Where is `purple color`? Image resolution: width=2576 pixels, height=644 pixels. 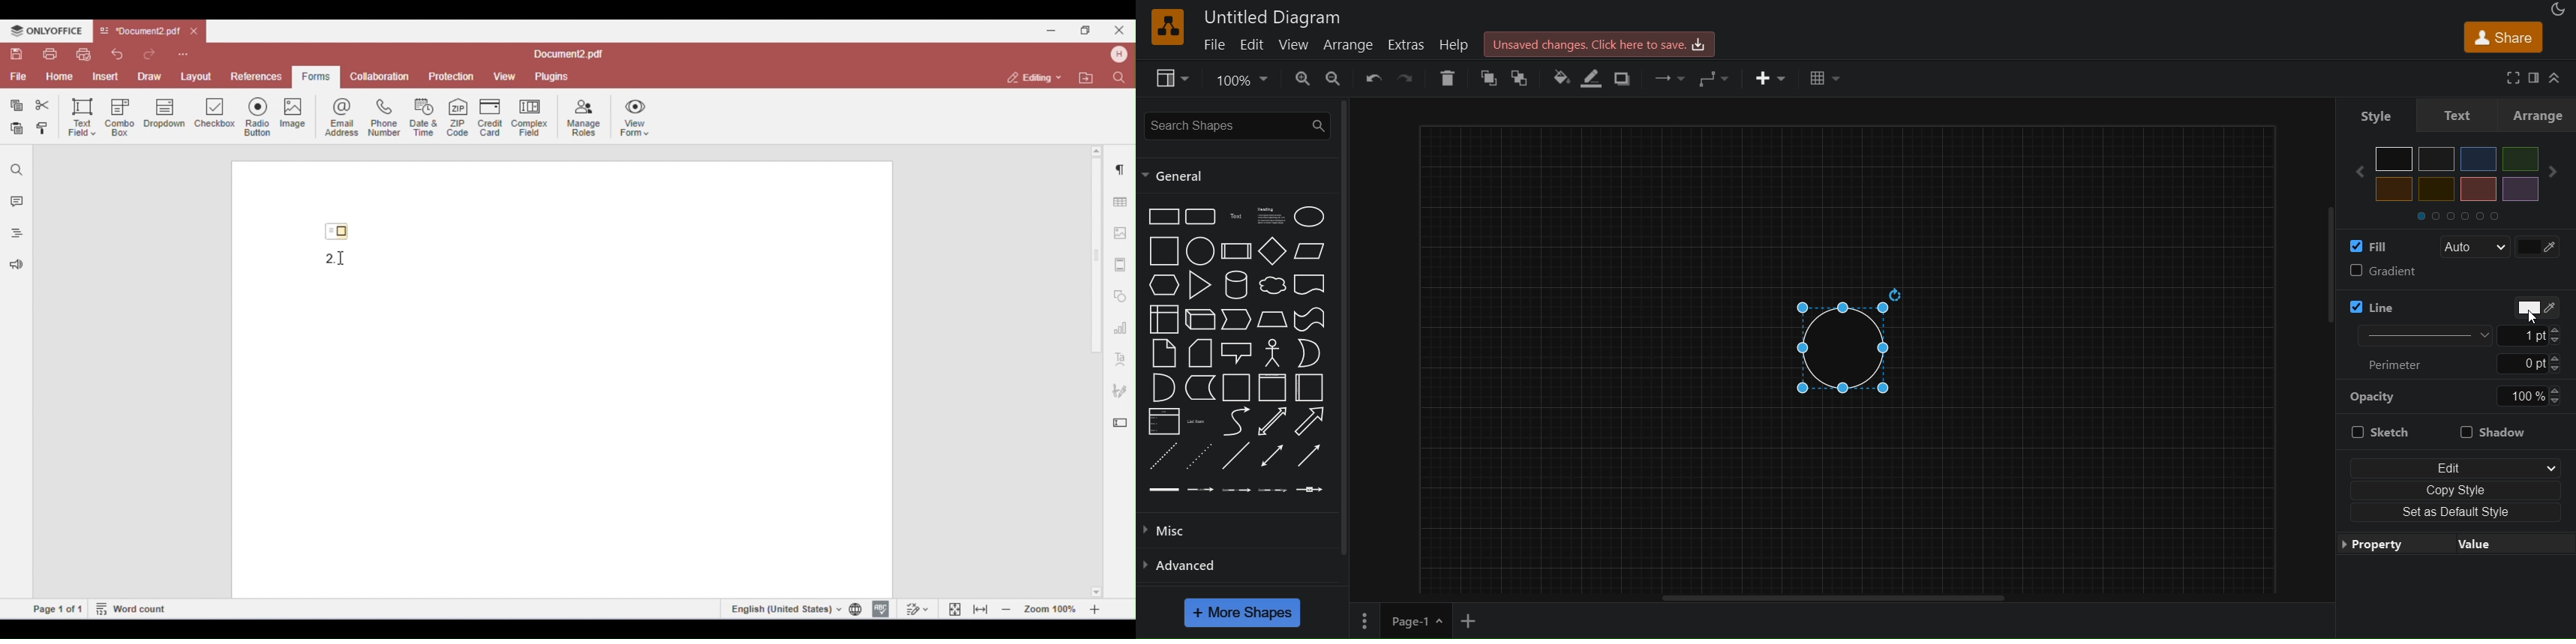 purple color is located at coordinates (2519, 188).